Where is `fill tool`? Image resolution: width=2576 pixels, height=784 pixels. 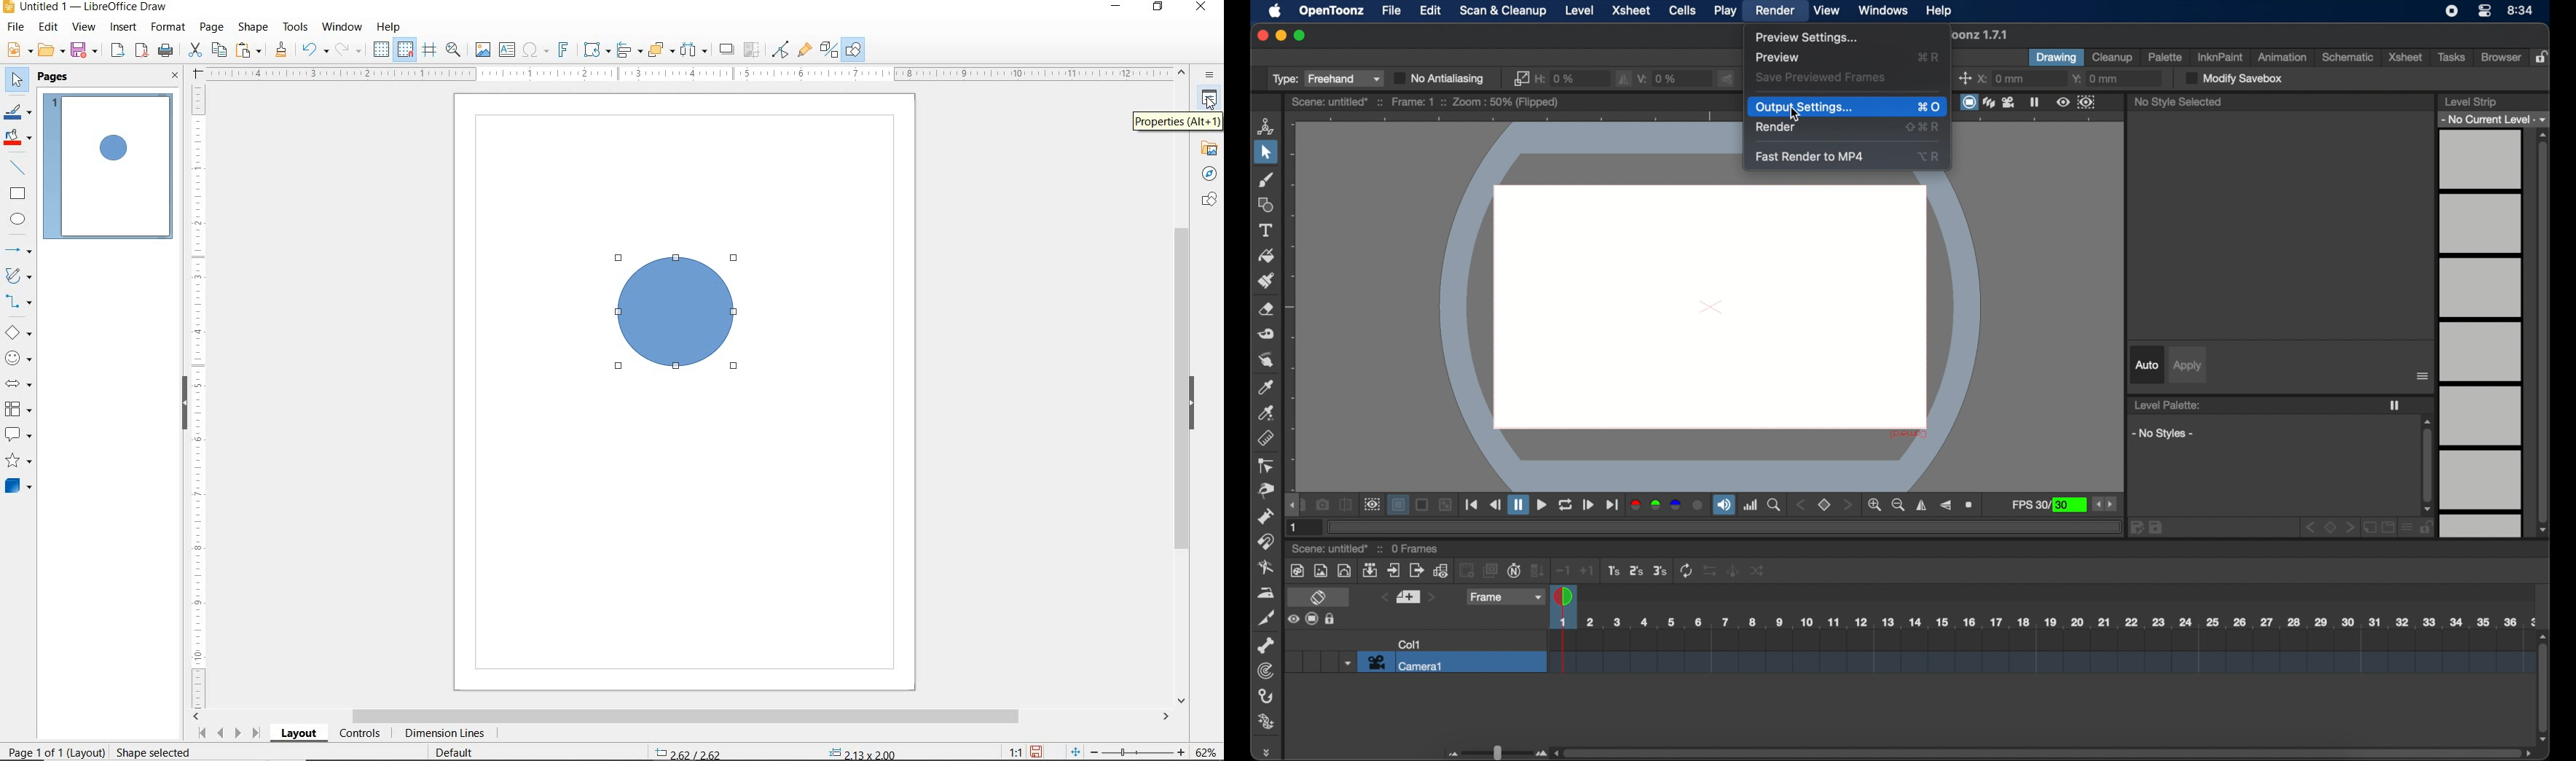 fill tool is located at coordinates (1267, 256).